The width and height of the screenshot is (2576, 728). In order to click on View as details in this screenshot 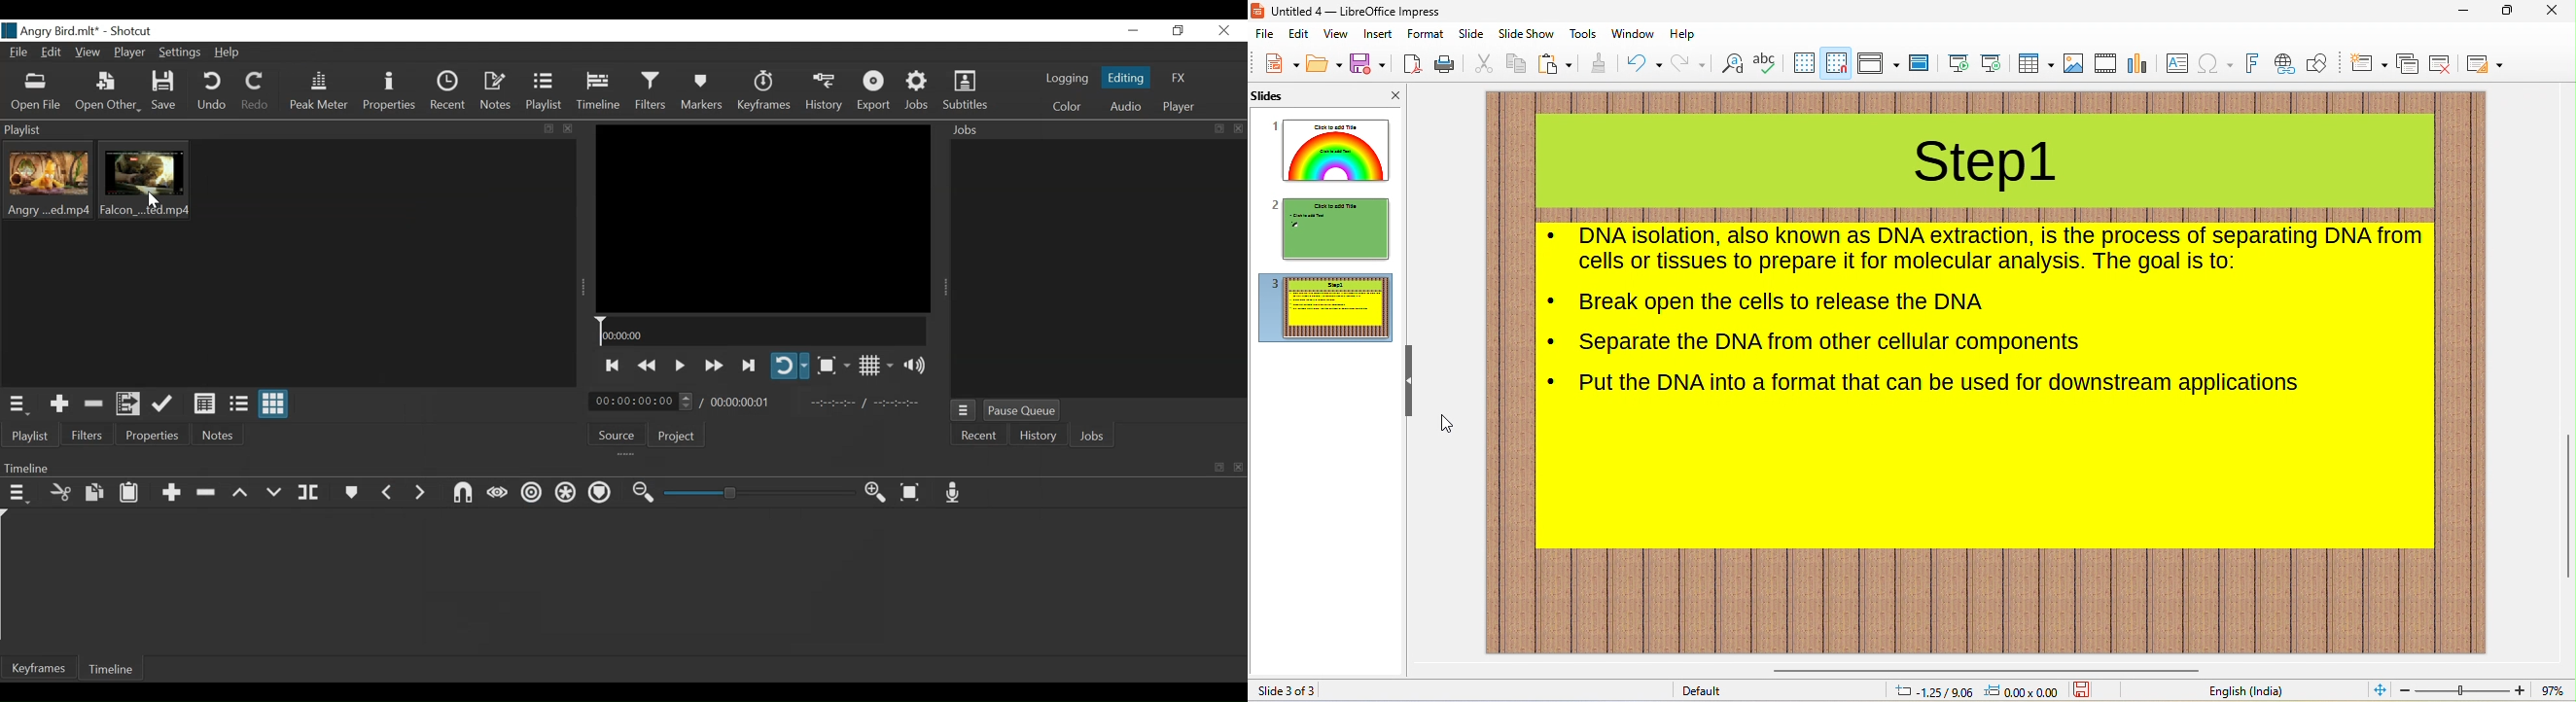, I will do `click(205, 405)`.